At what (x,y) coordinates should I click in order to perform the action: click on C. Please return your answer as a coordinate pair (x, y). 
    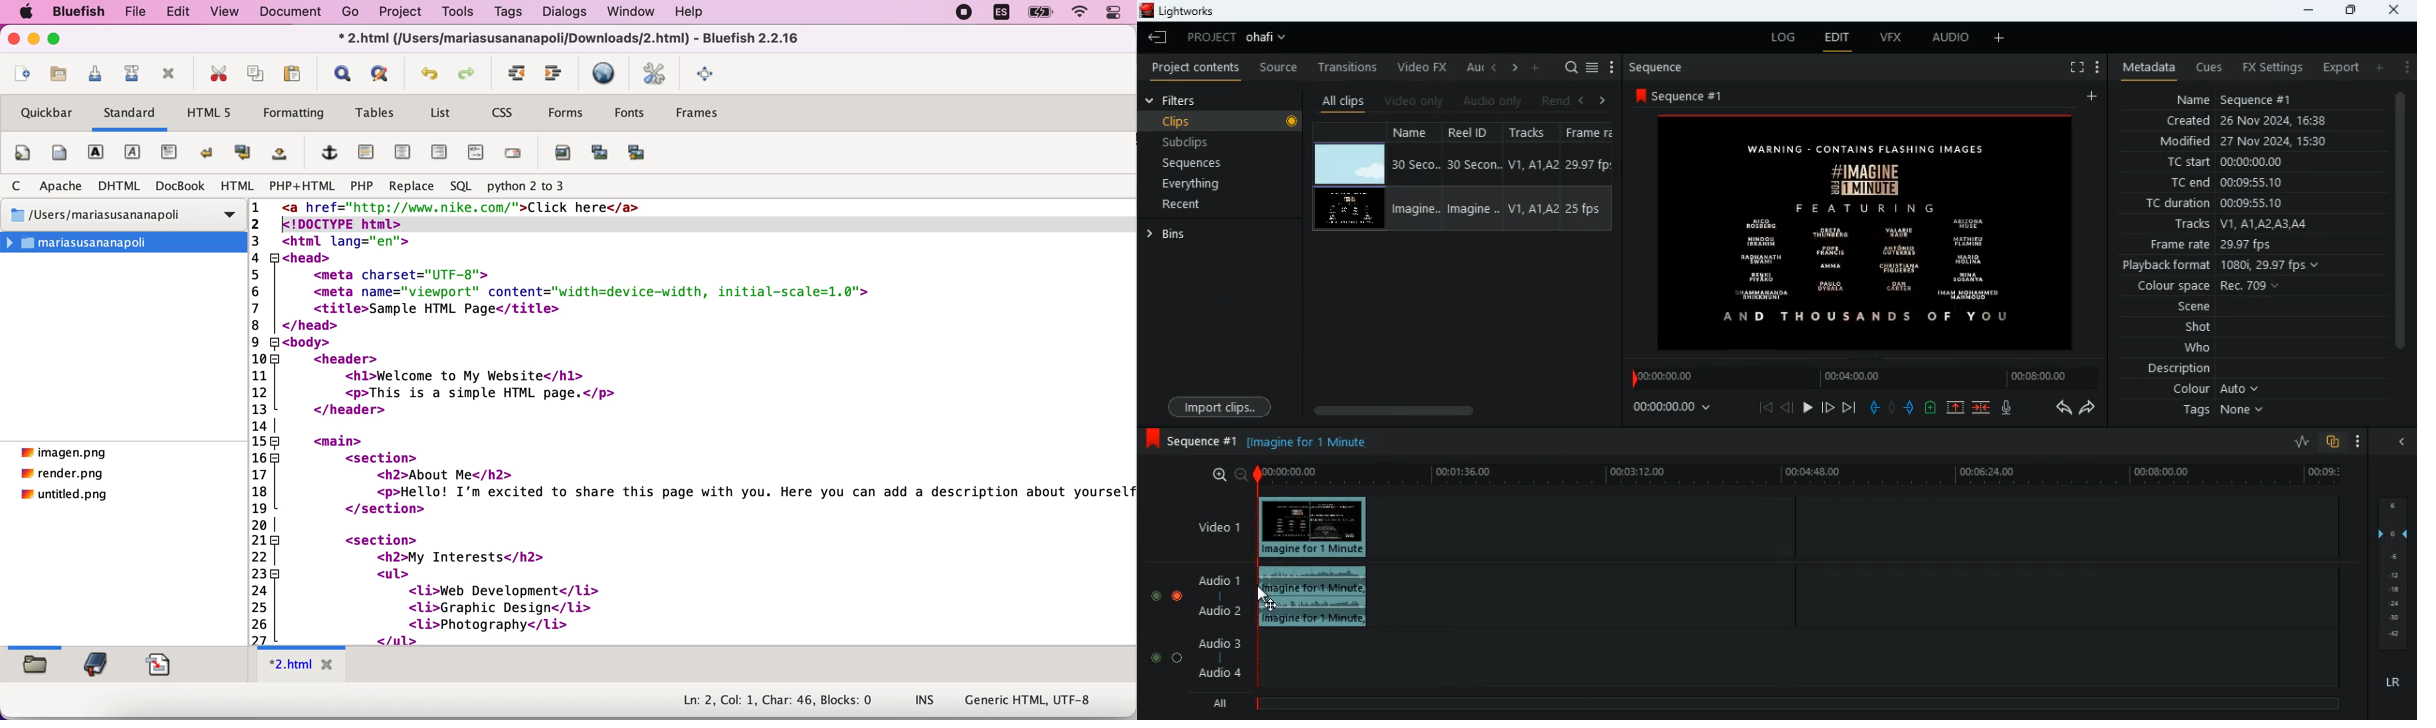
    Looking at the image, I should click on (14, 184).